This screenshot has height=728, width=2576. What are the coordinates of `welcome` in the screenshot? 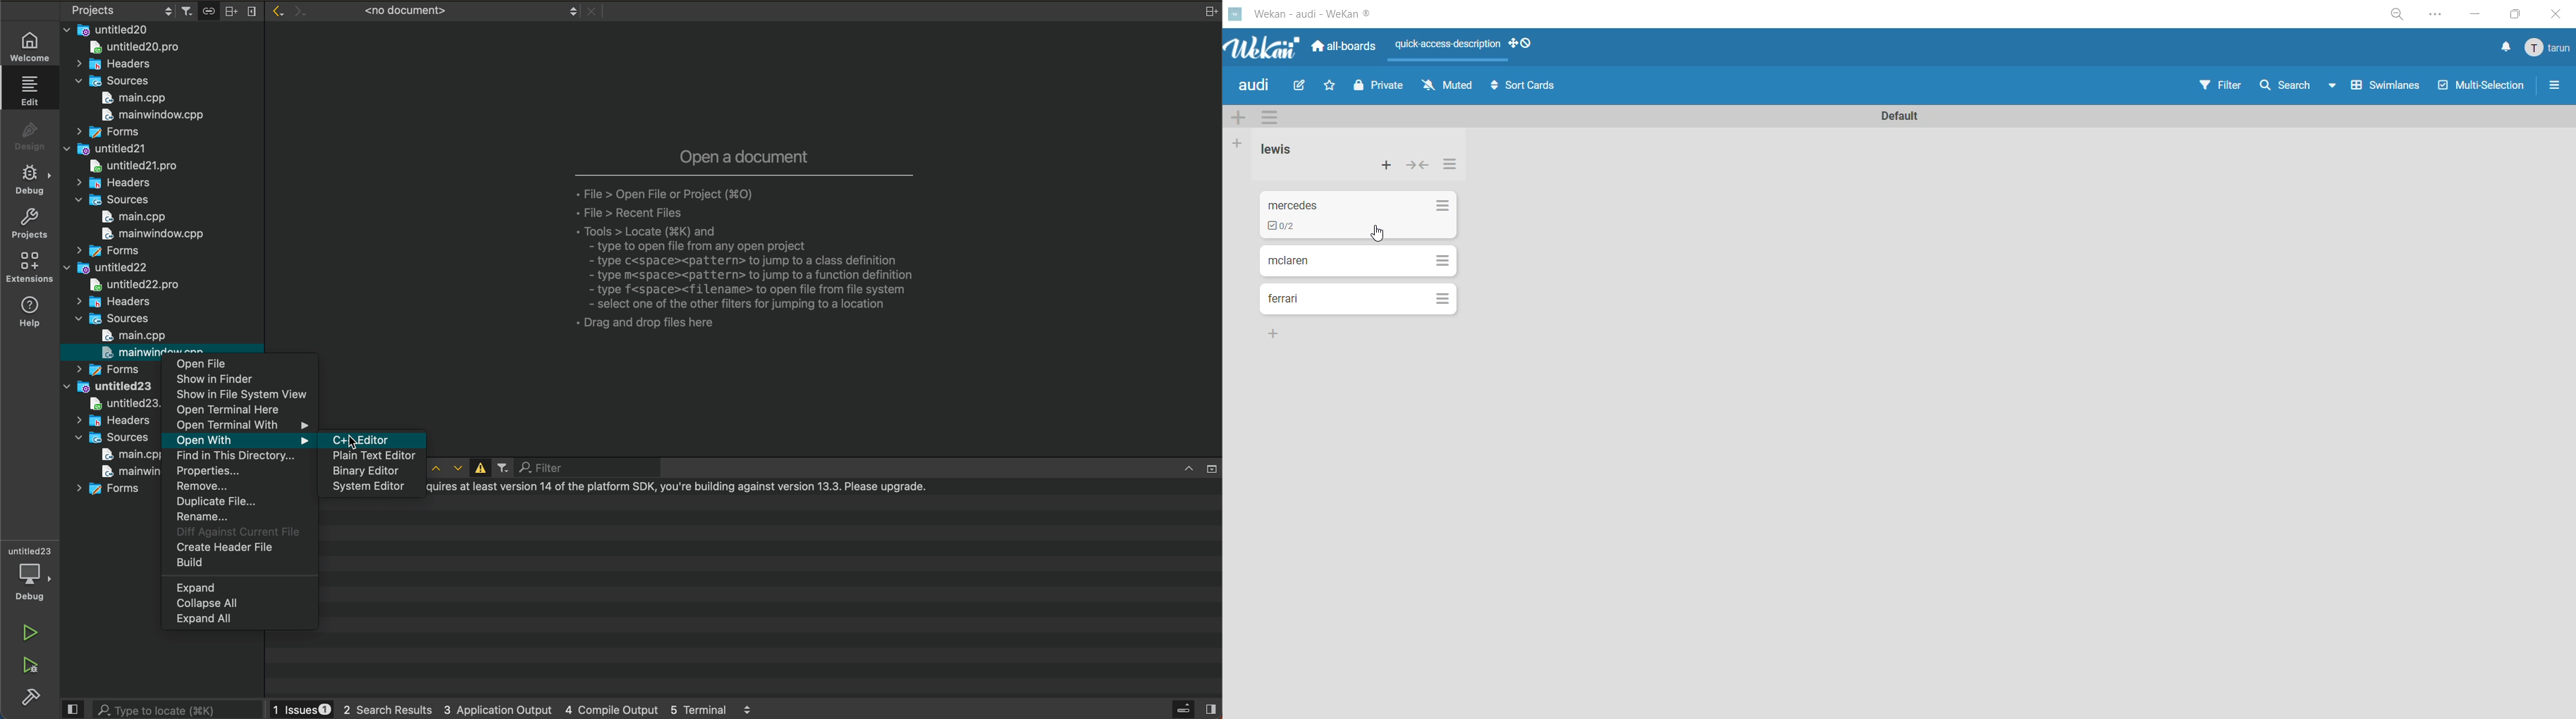 It's located at (29, 44).